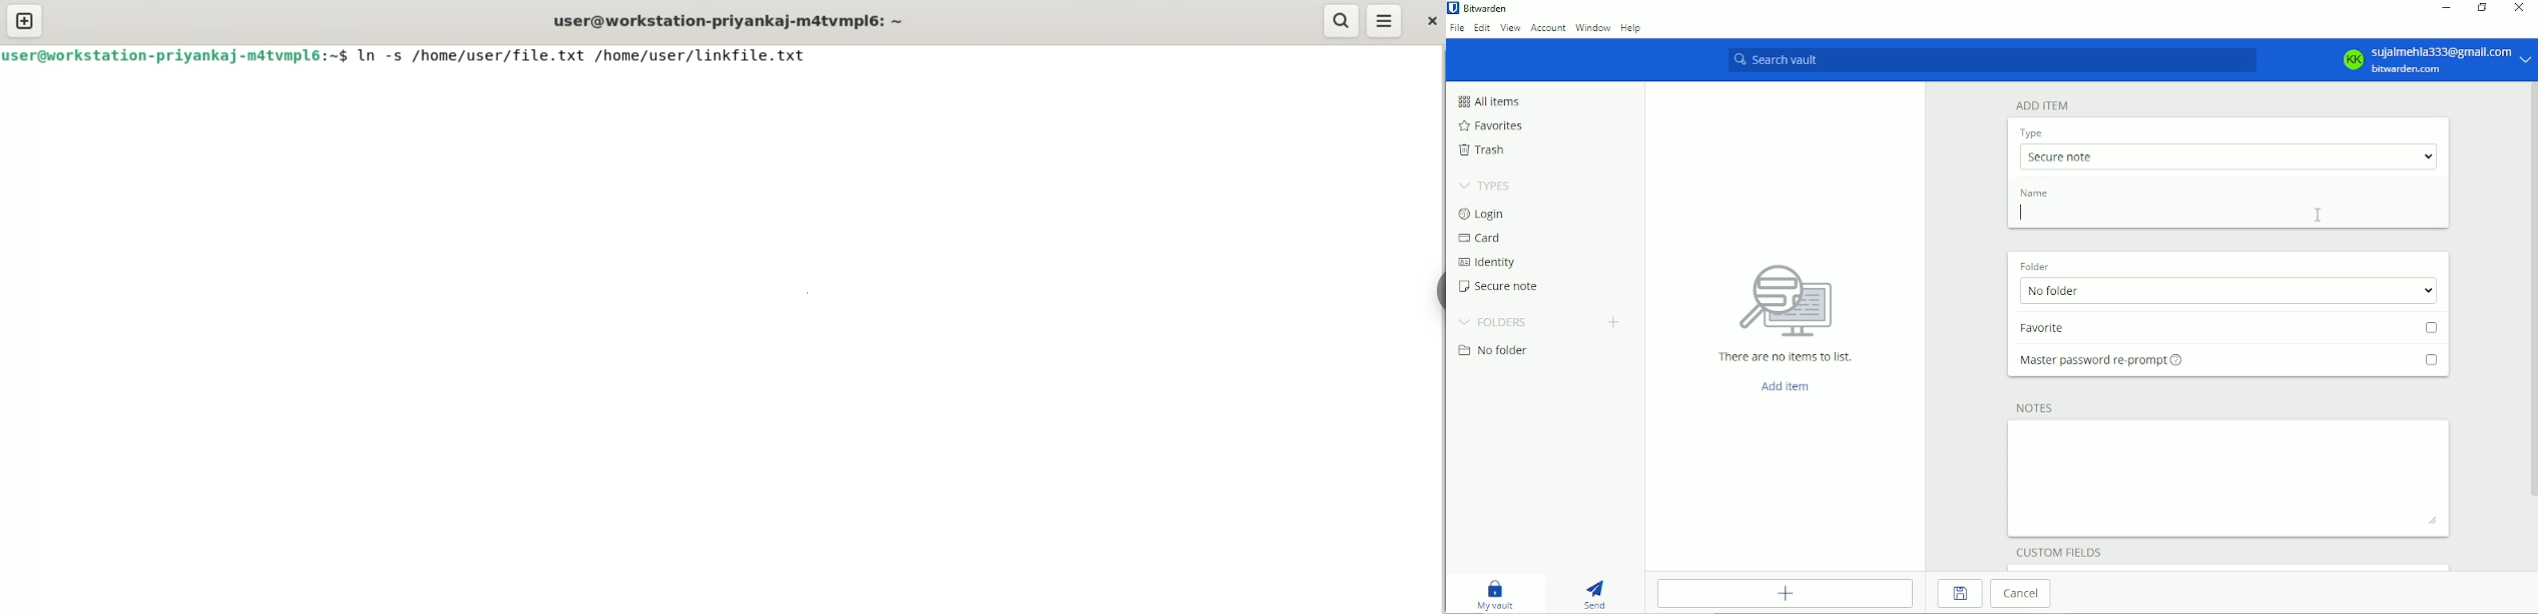  I want to click on cursor, so click(811, 57).